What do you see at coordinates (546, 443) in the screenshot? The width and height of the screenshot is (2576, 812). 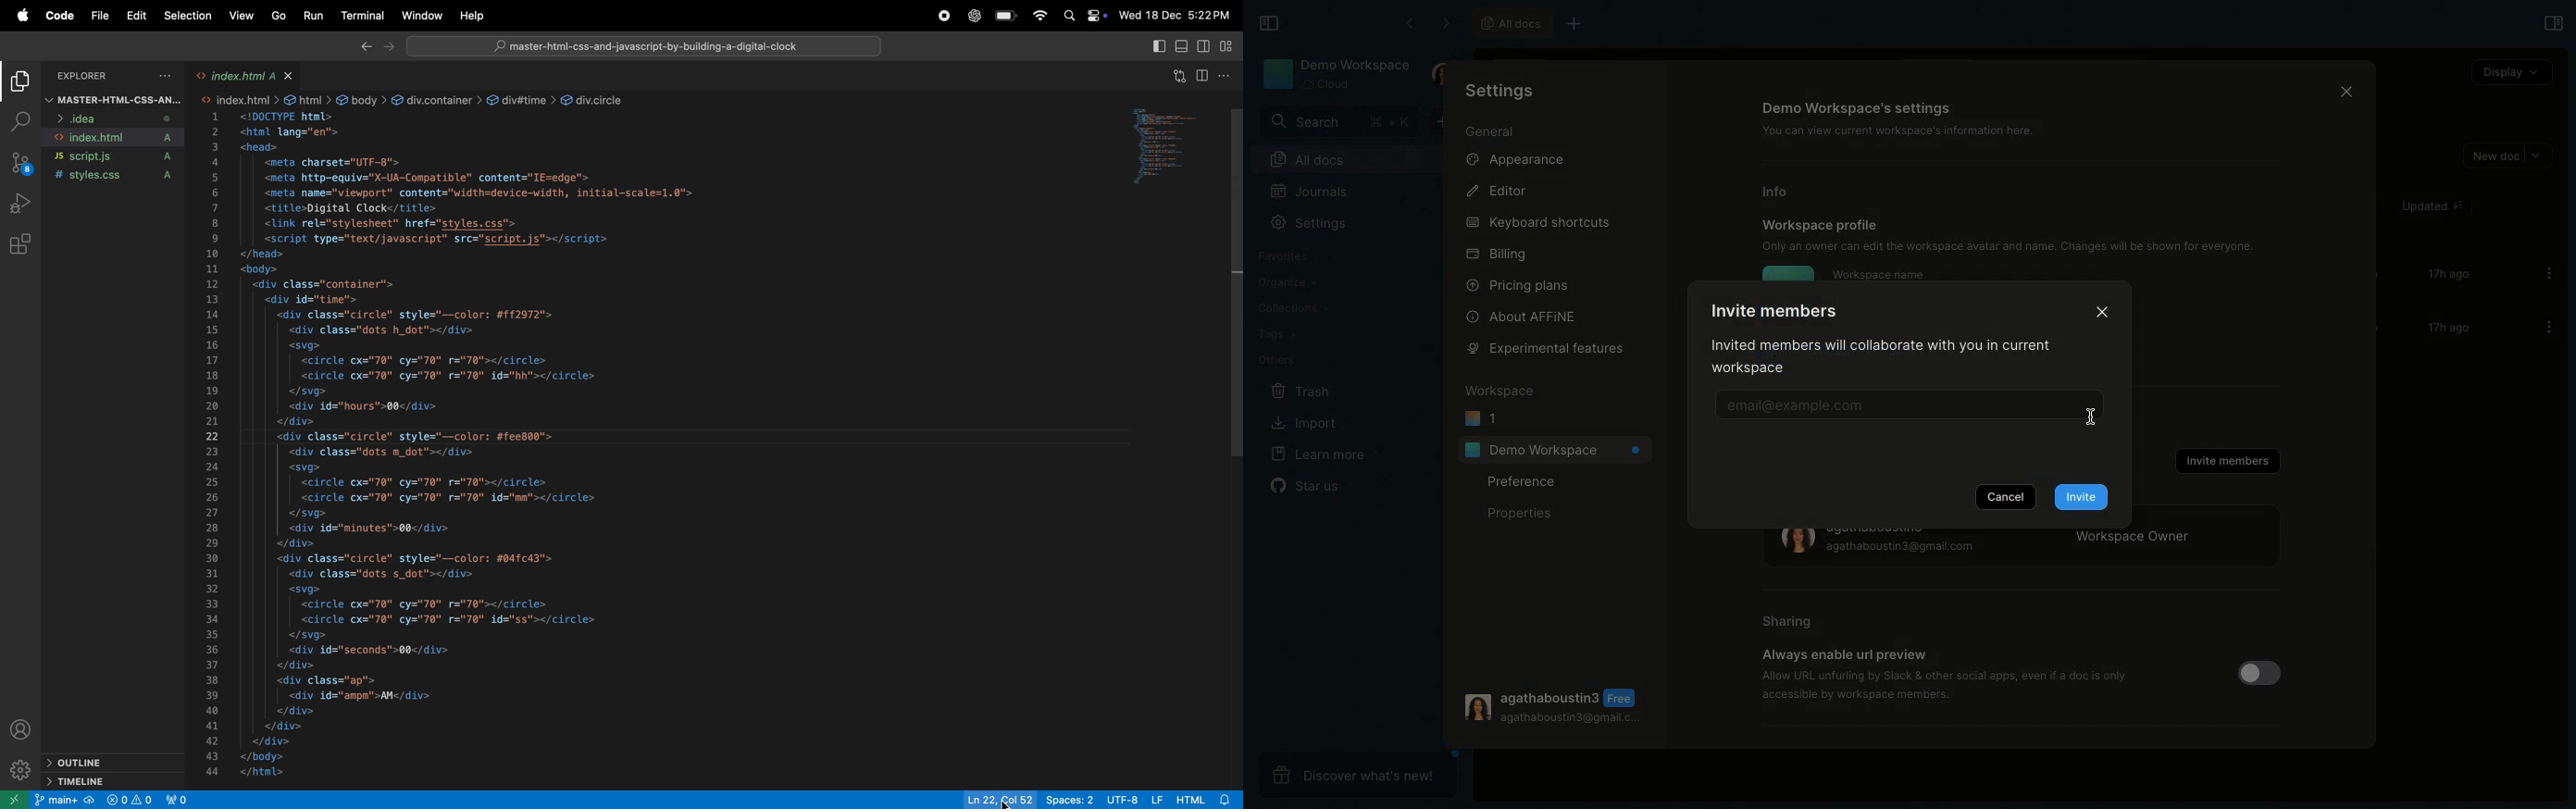 I see `code block of index.html web page` at bounding box center [546, 443].